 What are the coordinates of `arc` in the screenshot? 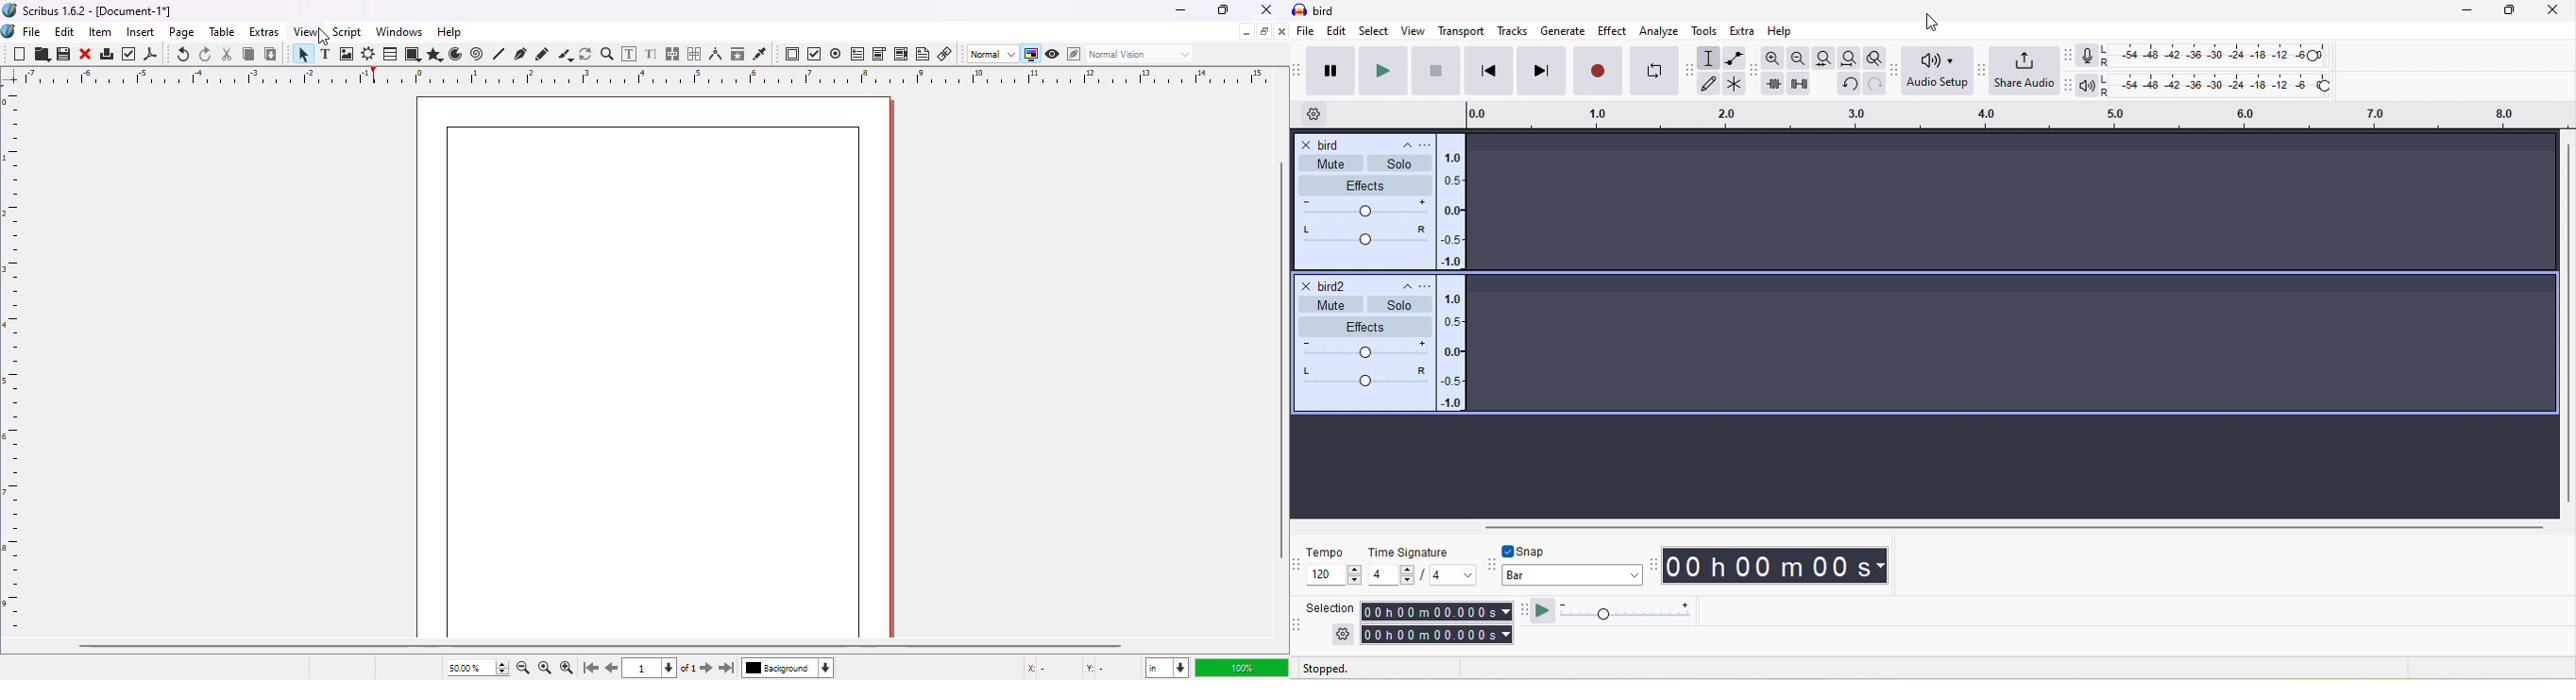 It's located at (455, 54).